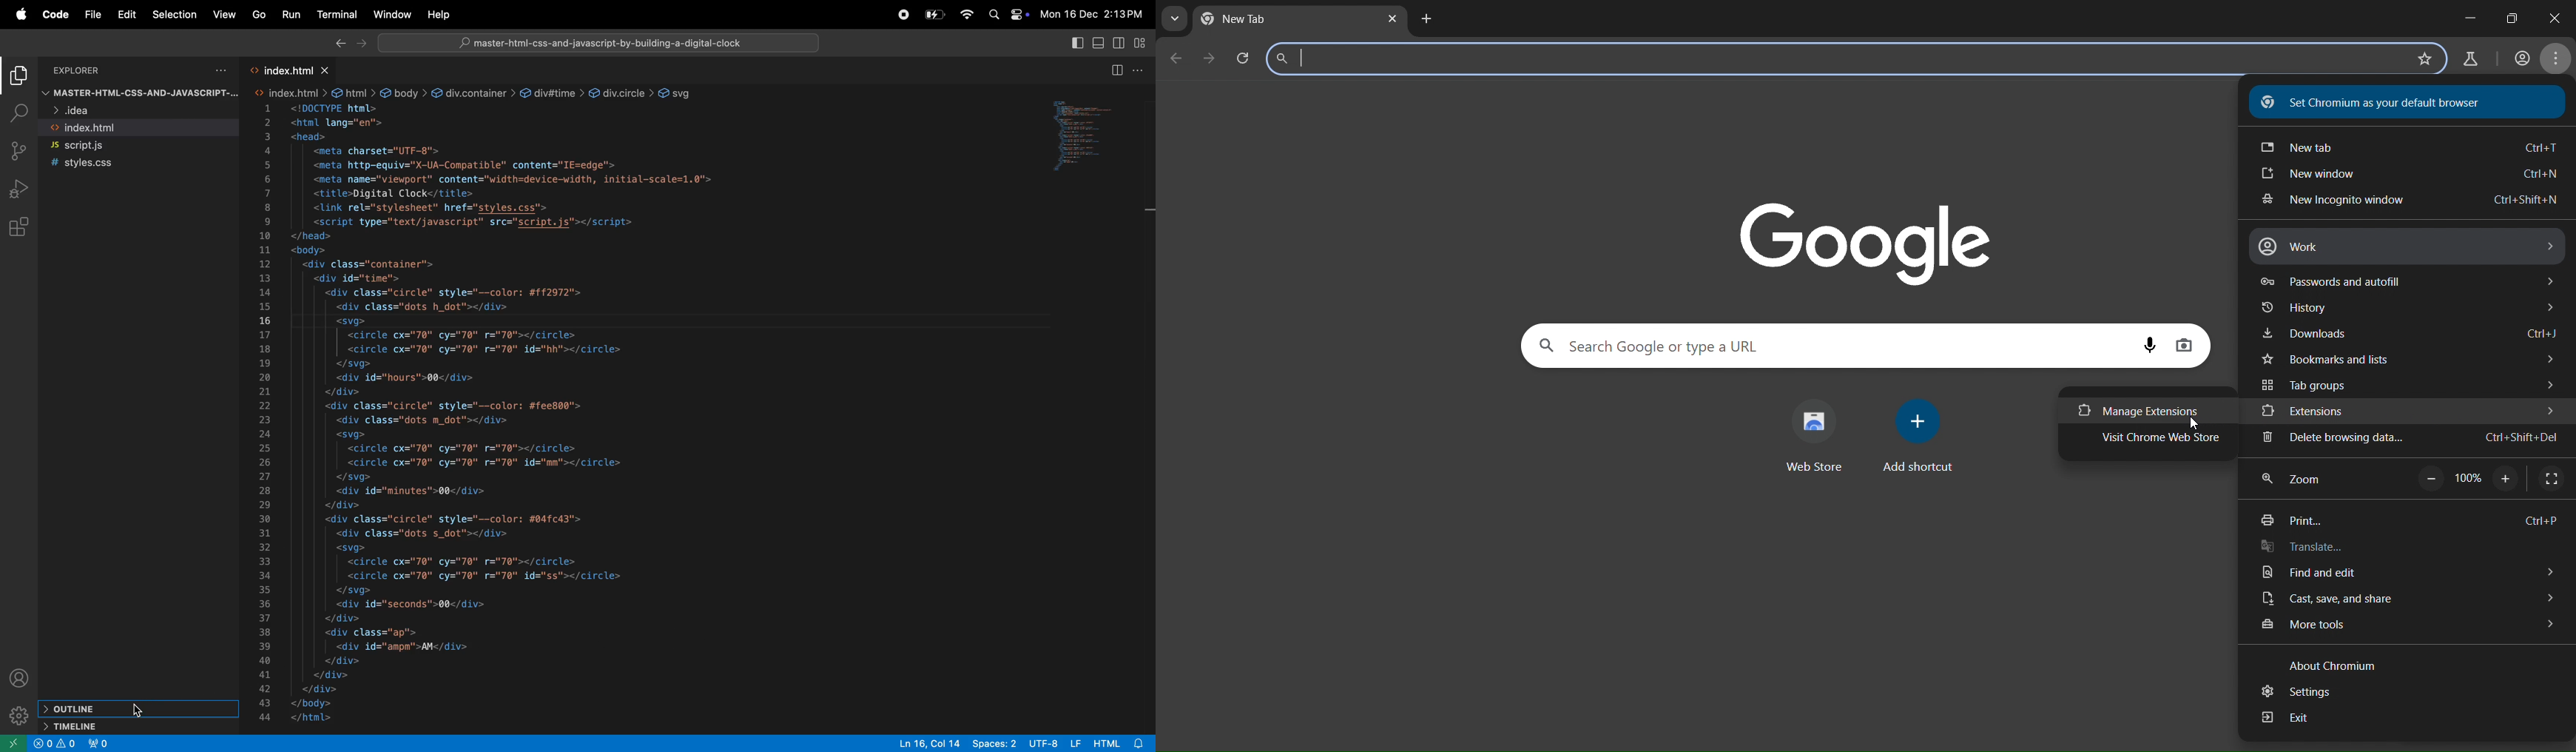 Image resolution: width=2576 pixels, height=756 pixels. Describe the element at coordinates (2411, 309) in the screenshot. I see `history` at that location.